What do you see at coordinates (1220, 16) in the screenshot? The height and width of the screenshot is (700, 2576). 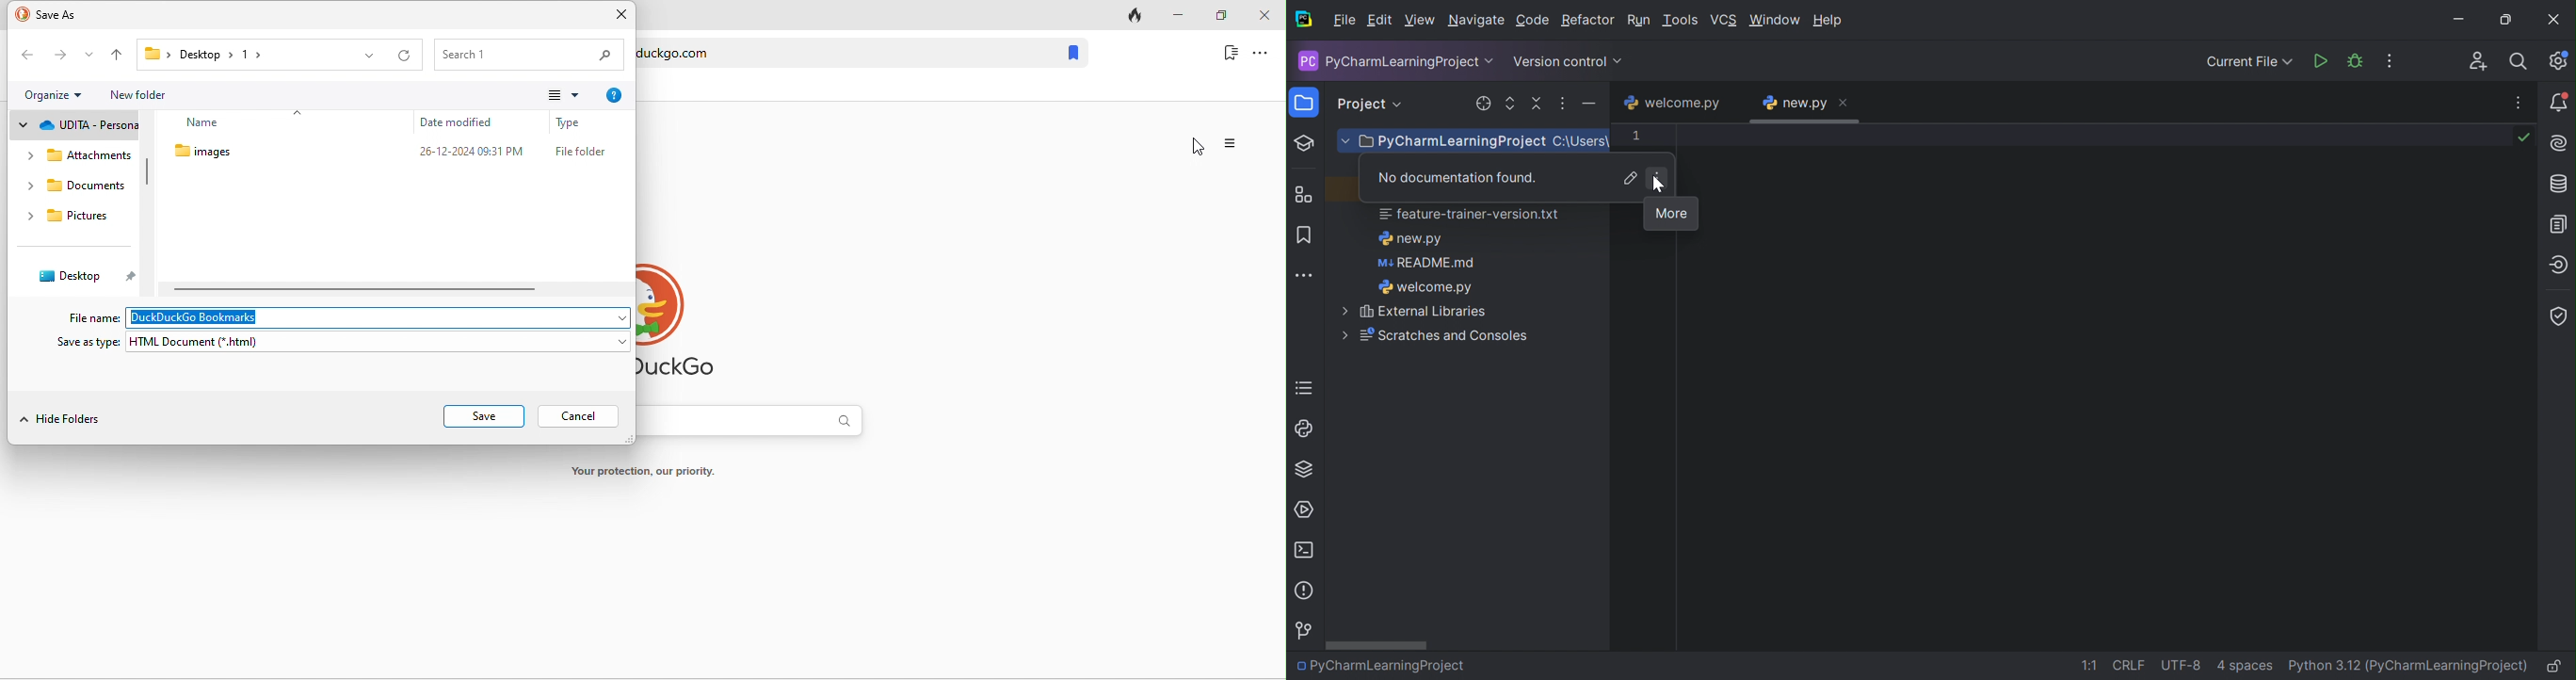 I see `maximize` at bounding box center [1220, 16].